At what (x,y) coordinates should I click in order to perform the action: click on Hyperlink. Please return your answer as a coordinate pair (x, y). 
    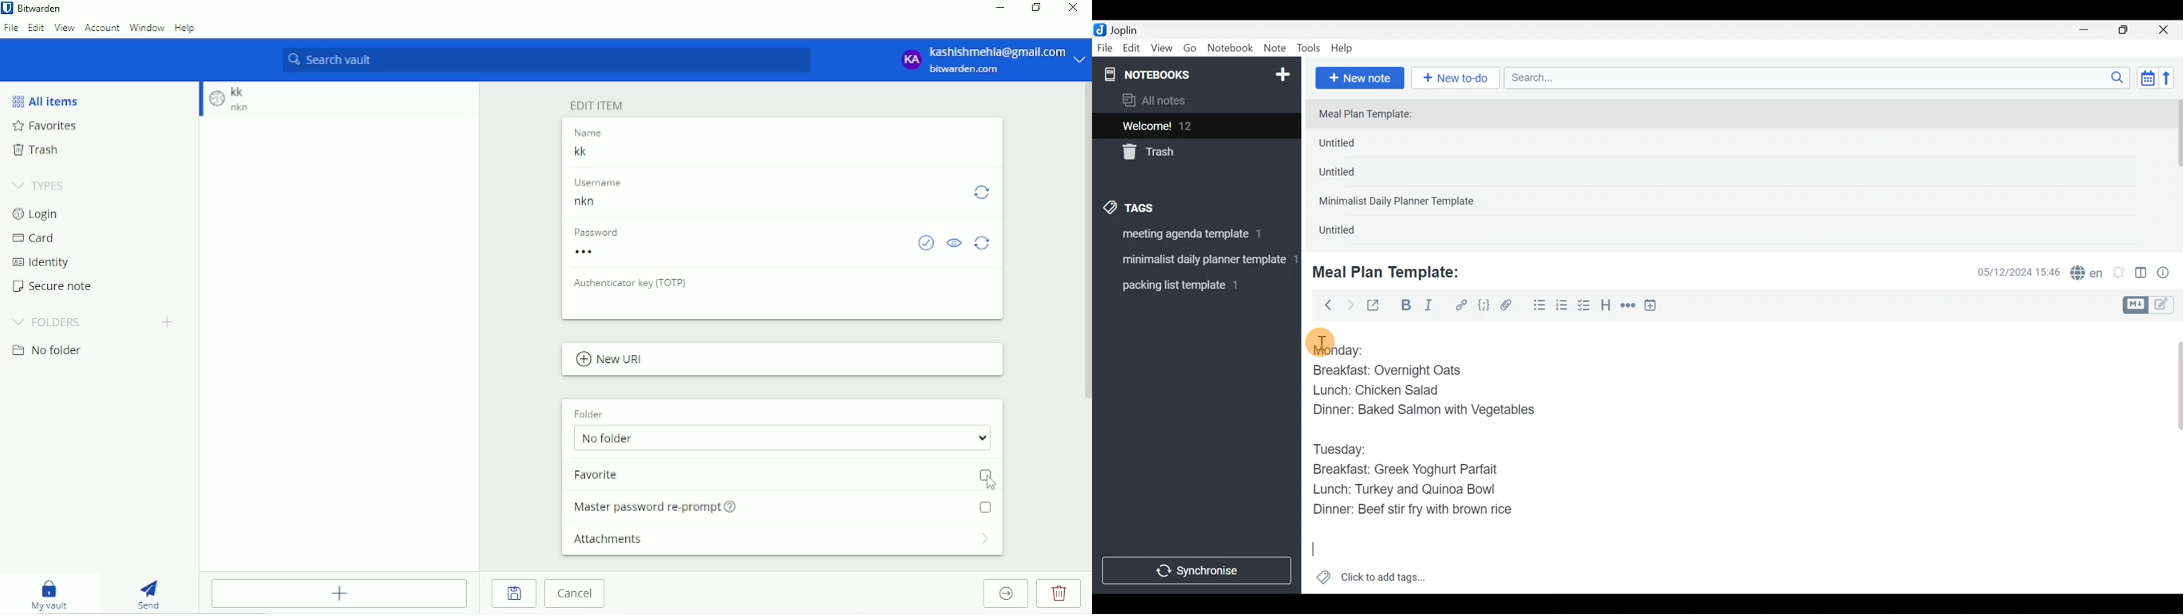
    Looking at the image, I should click on (1462, 305).